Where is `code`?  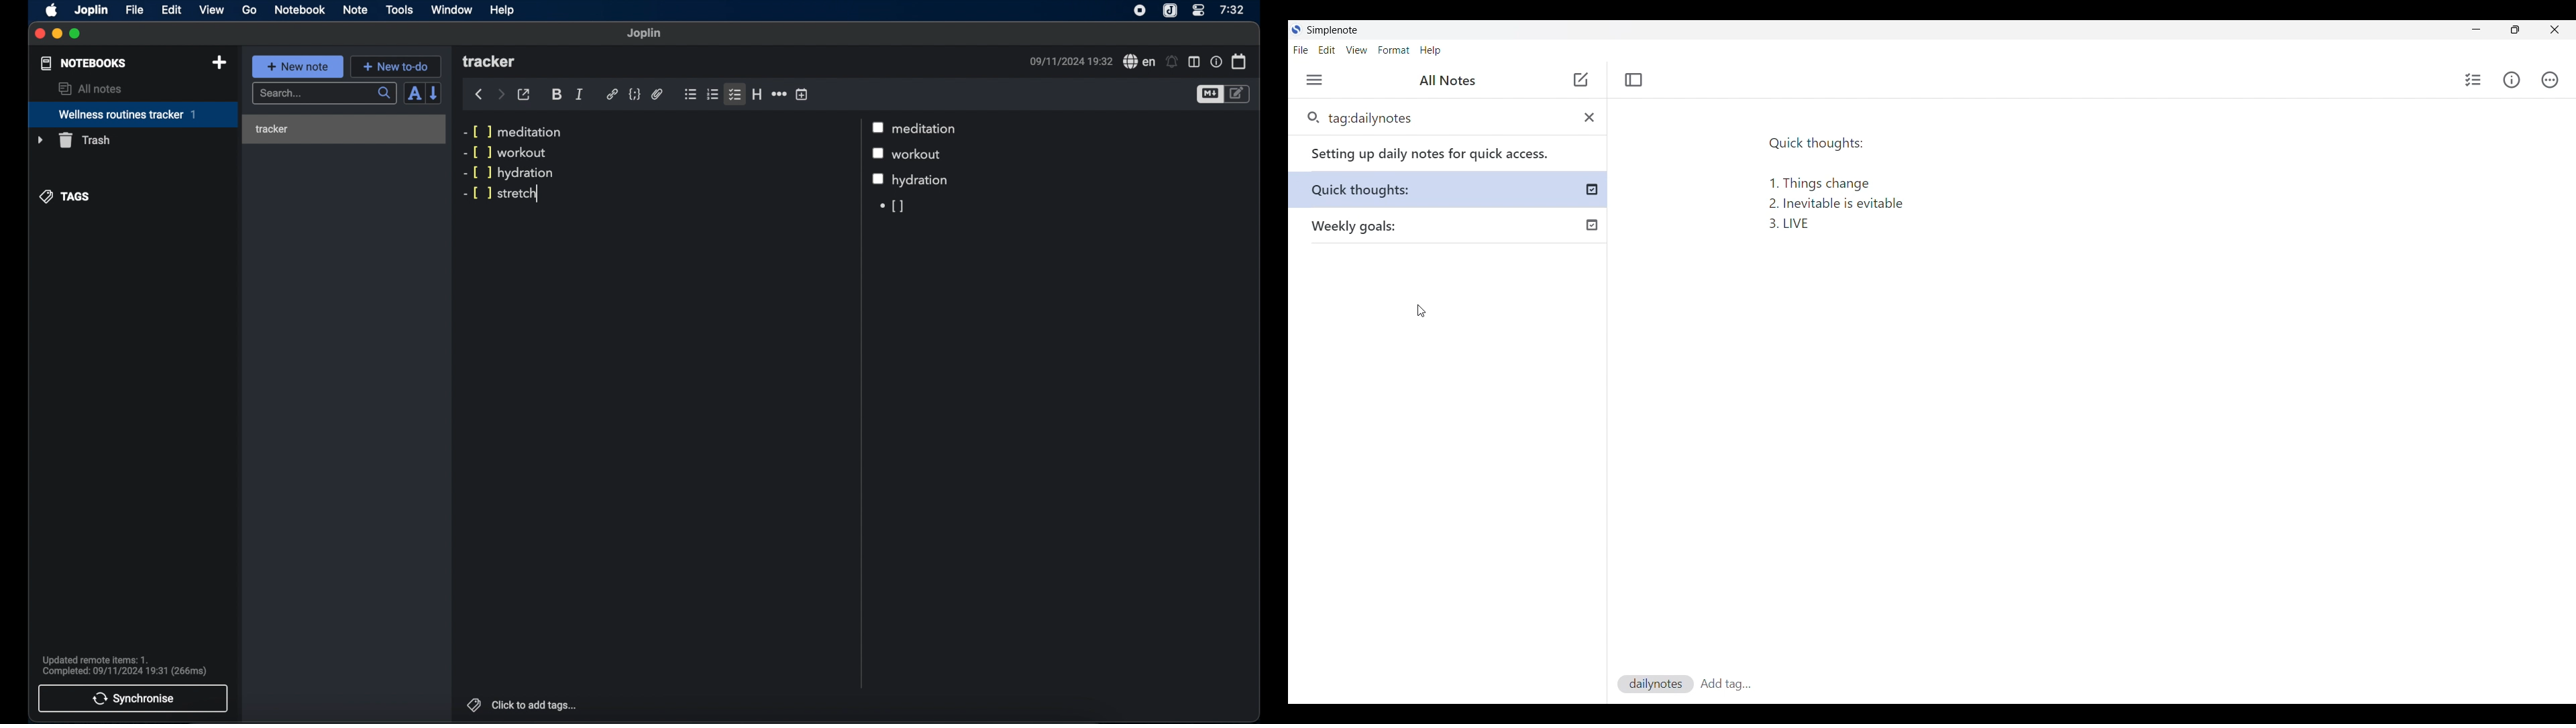
code is located at coordinates (634, 95).